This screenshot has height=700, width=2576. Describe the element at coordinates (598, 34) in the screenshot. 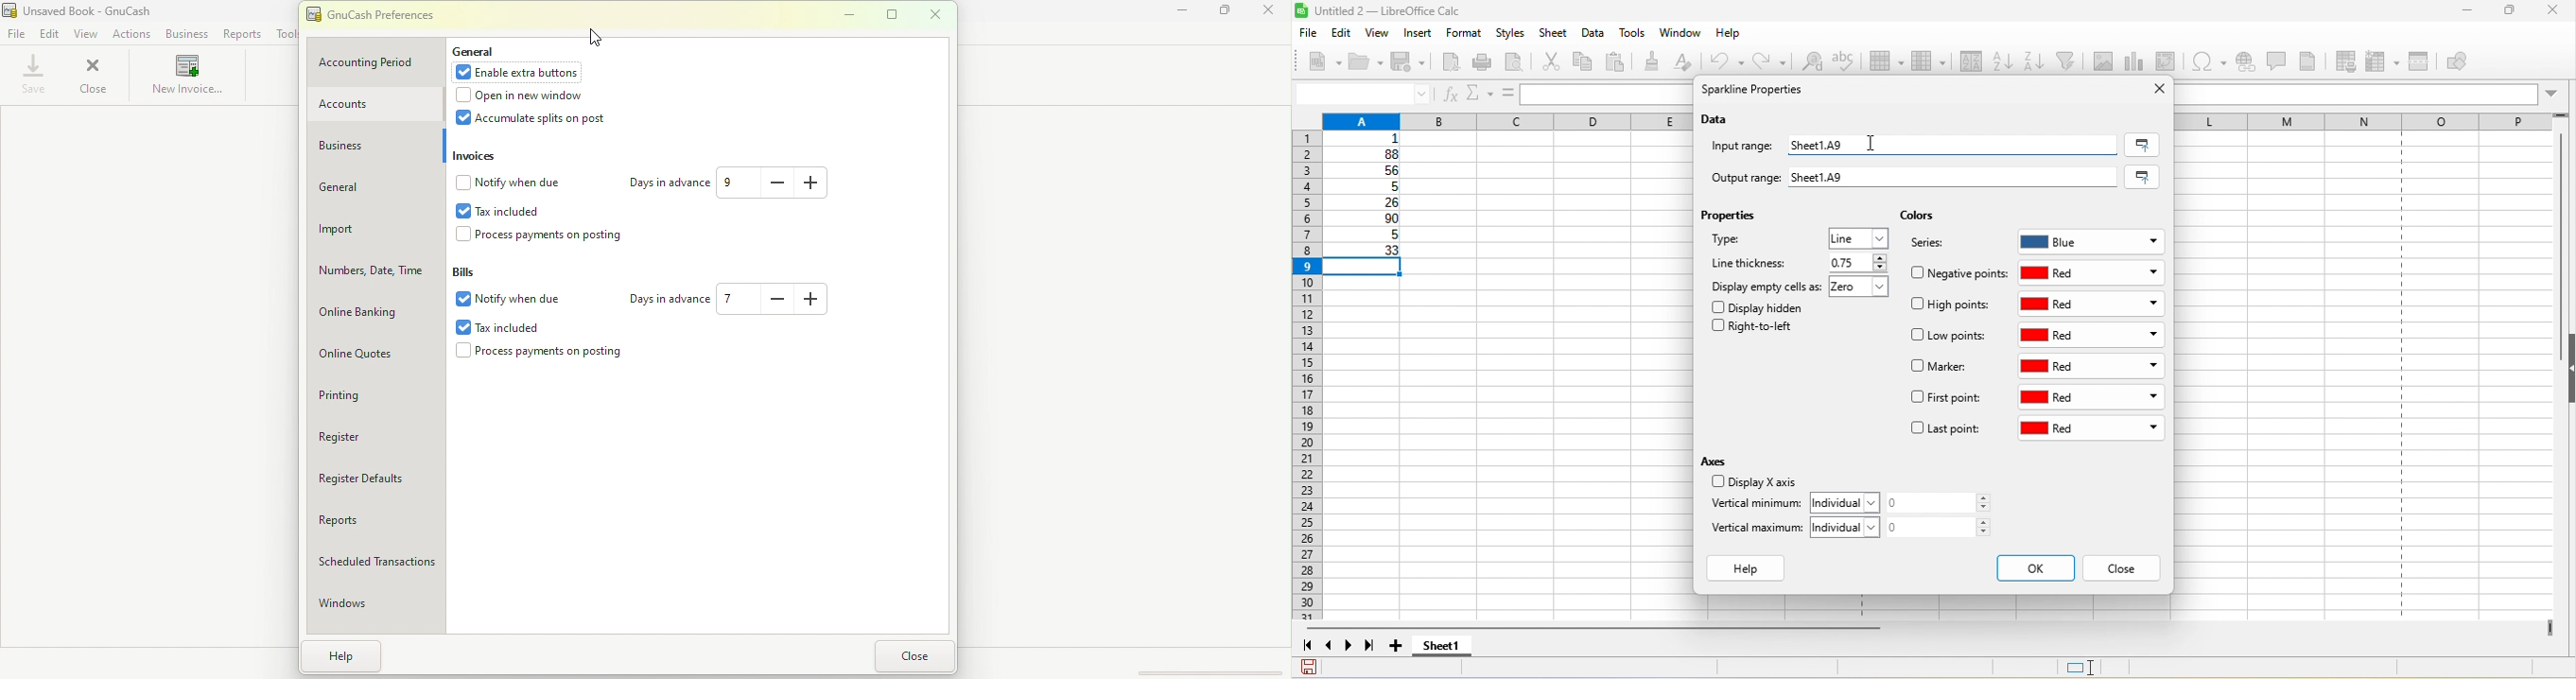

I see `cursor` at that location.